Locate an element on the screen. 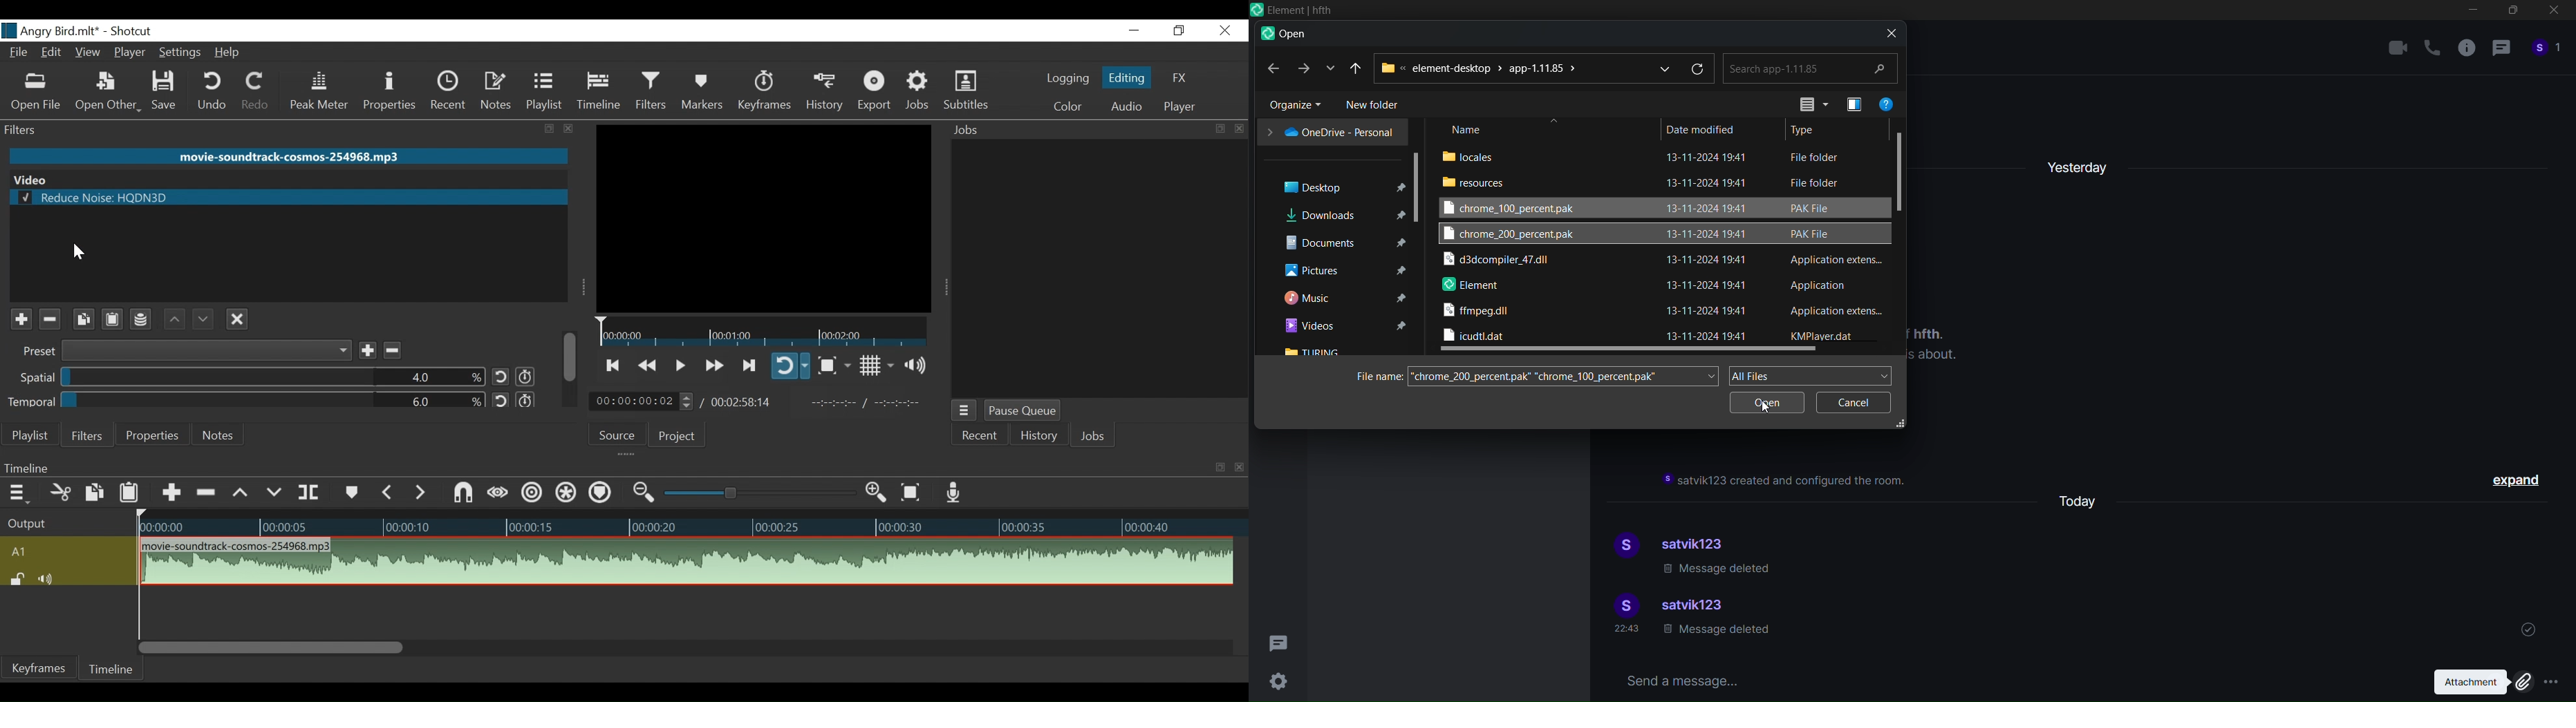 This screenshot has height=728, width=2576. Append is located at coordinates (171, 491).